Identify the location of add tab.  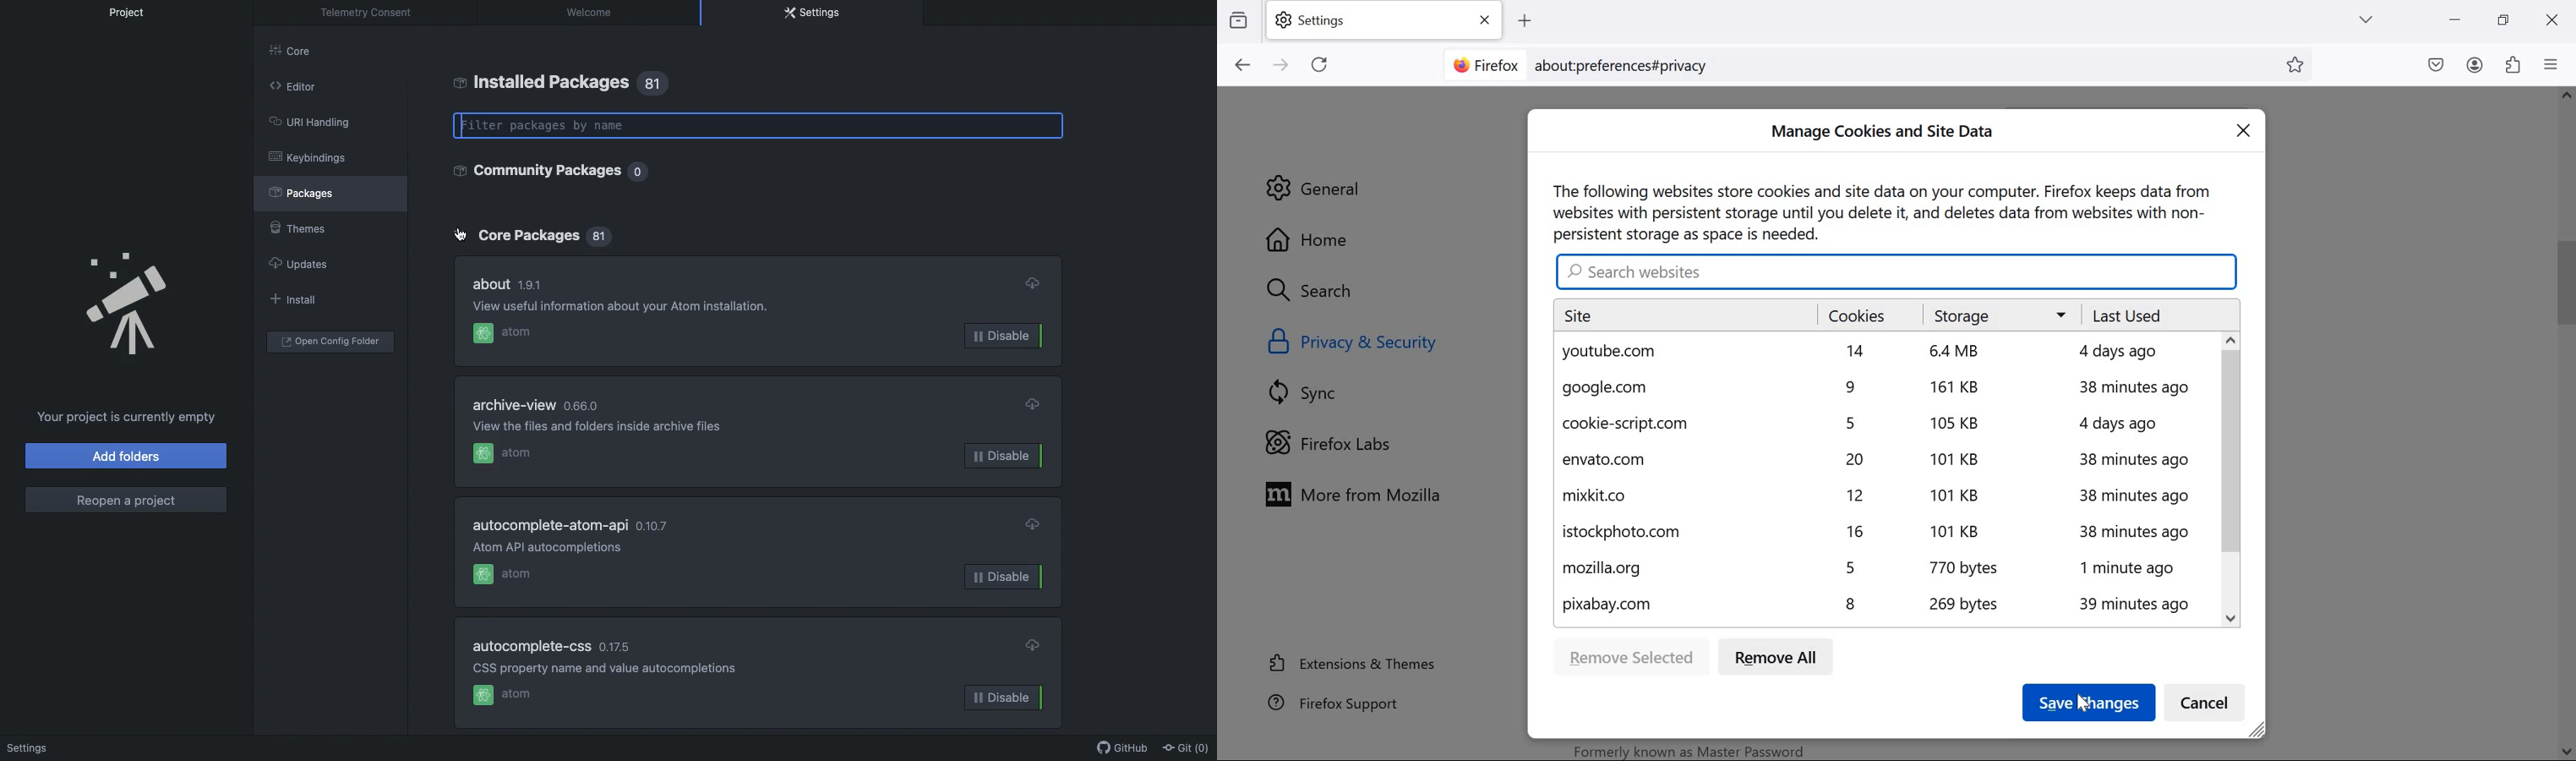
(1524, 21).